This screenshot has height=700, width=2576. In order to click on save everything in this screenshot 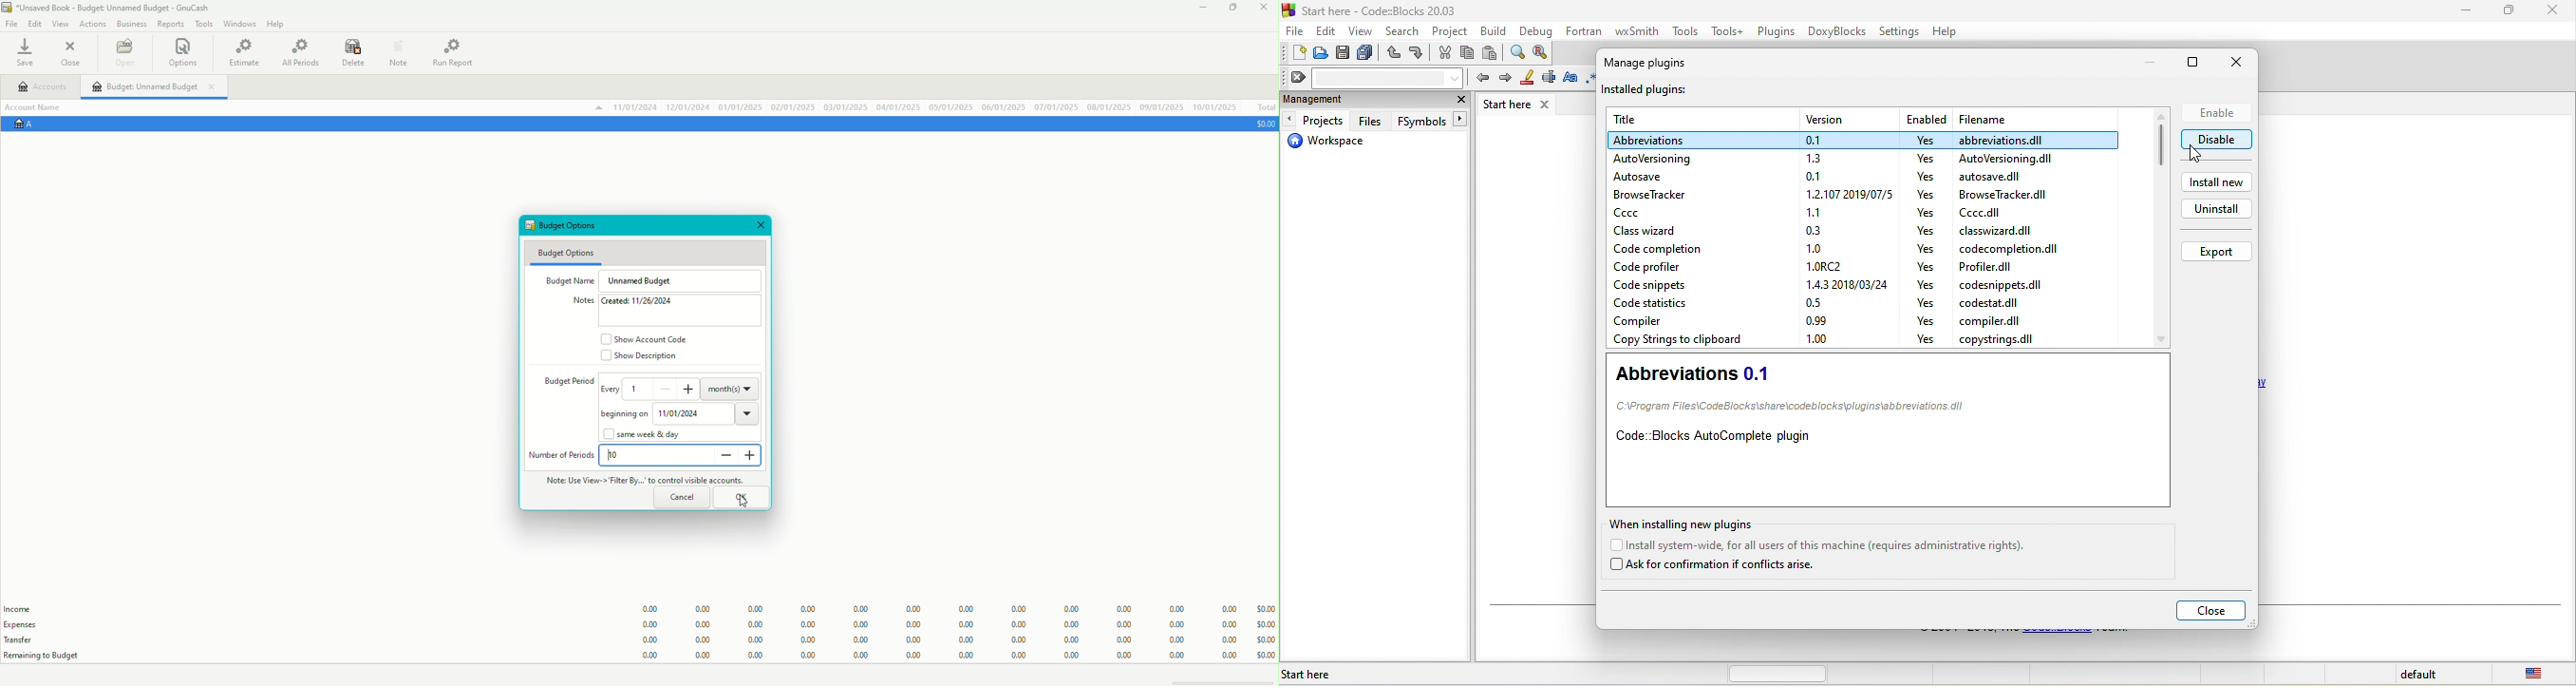, I will do `click(1367, 54)`.